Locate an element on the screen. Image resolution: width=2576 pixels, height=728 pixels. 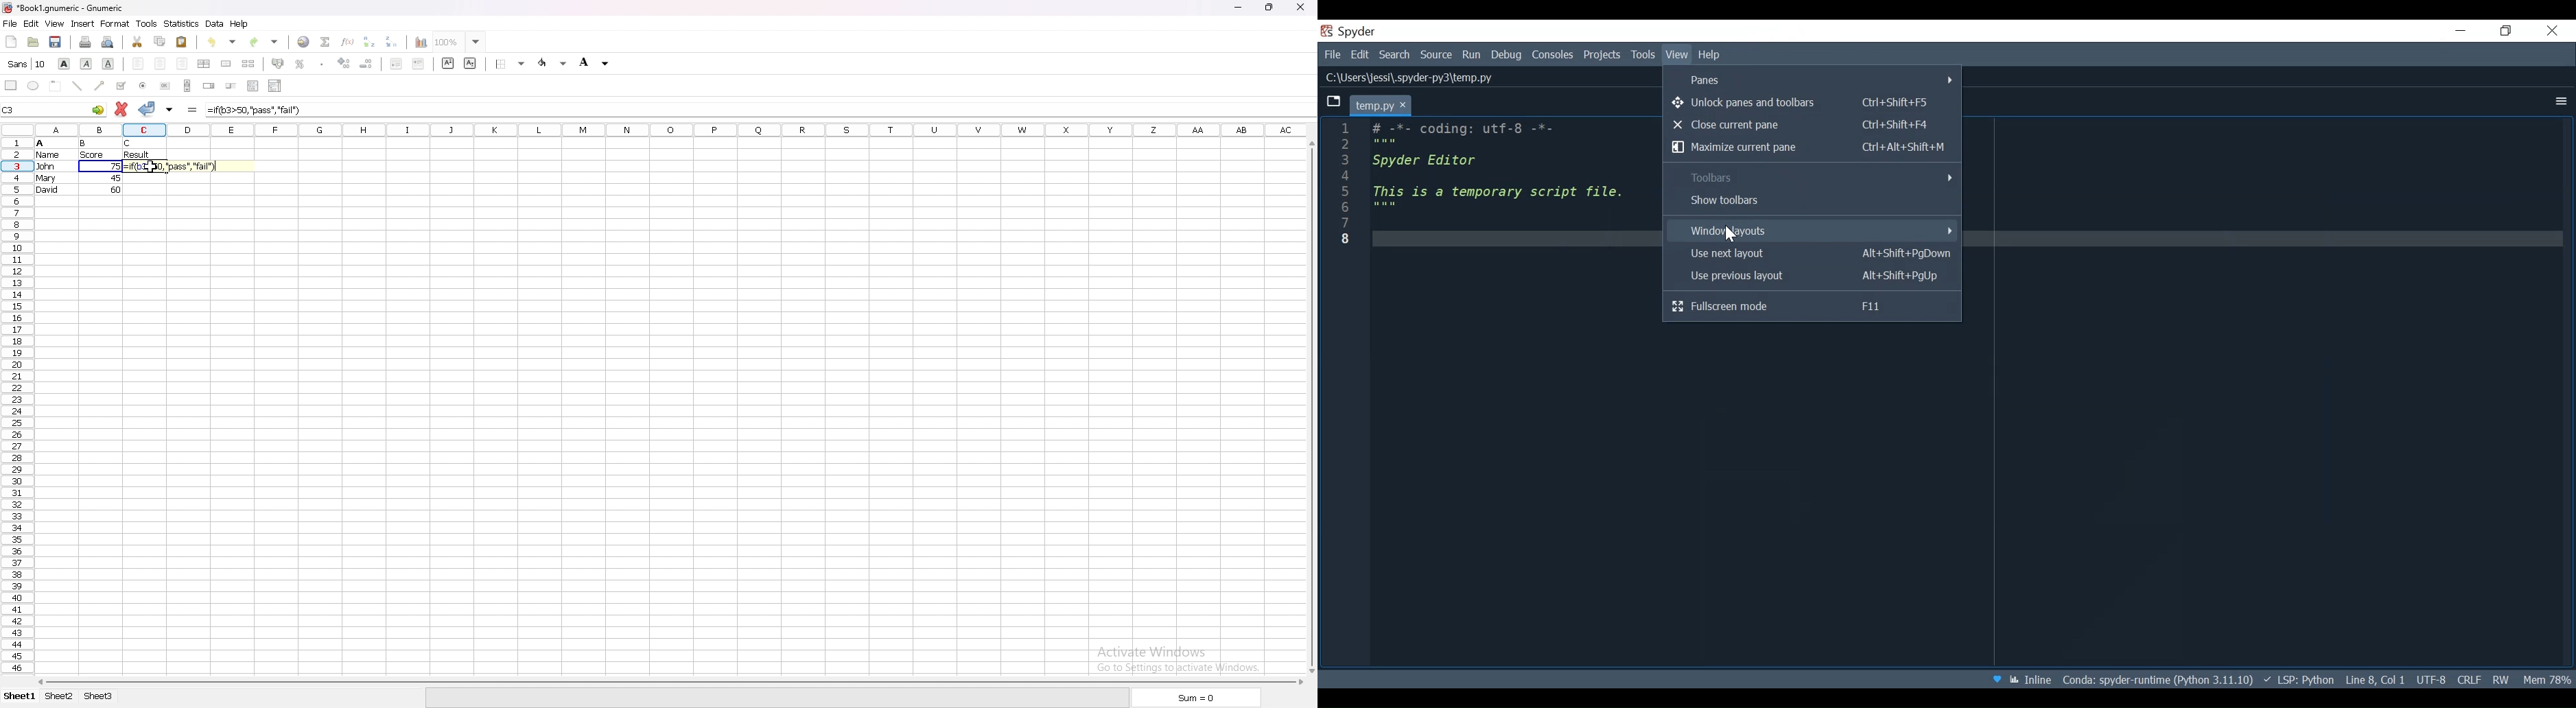
increase decimals is located at coordinates (346, 63).